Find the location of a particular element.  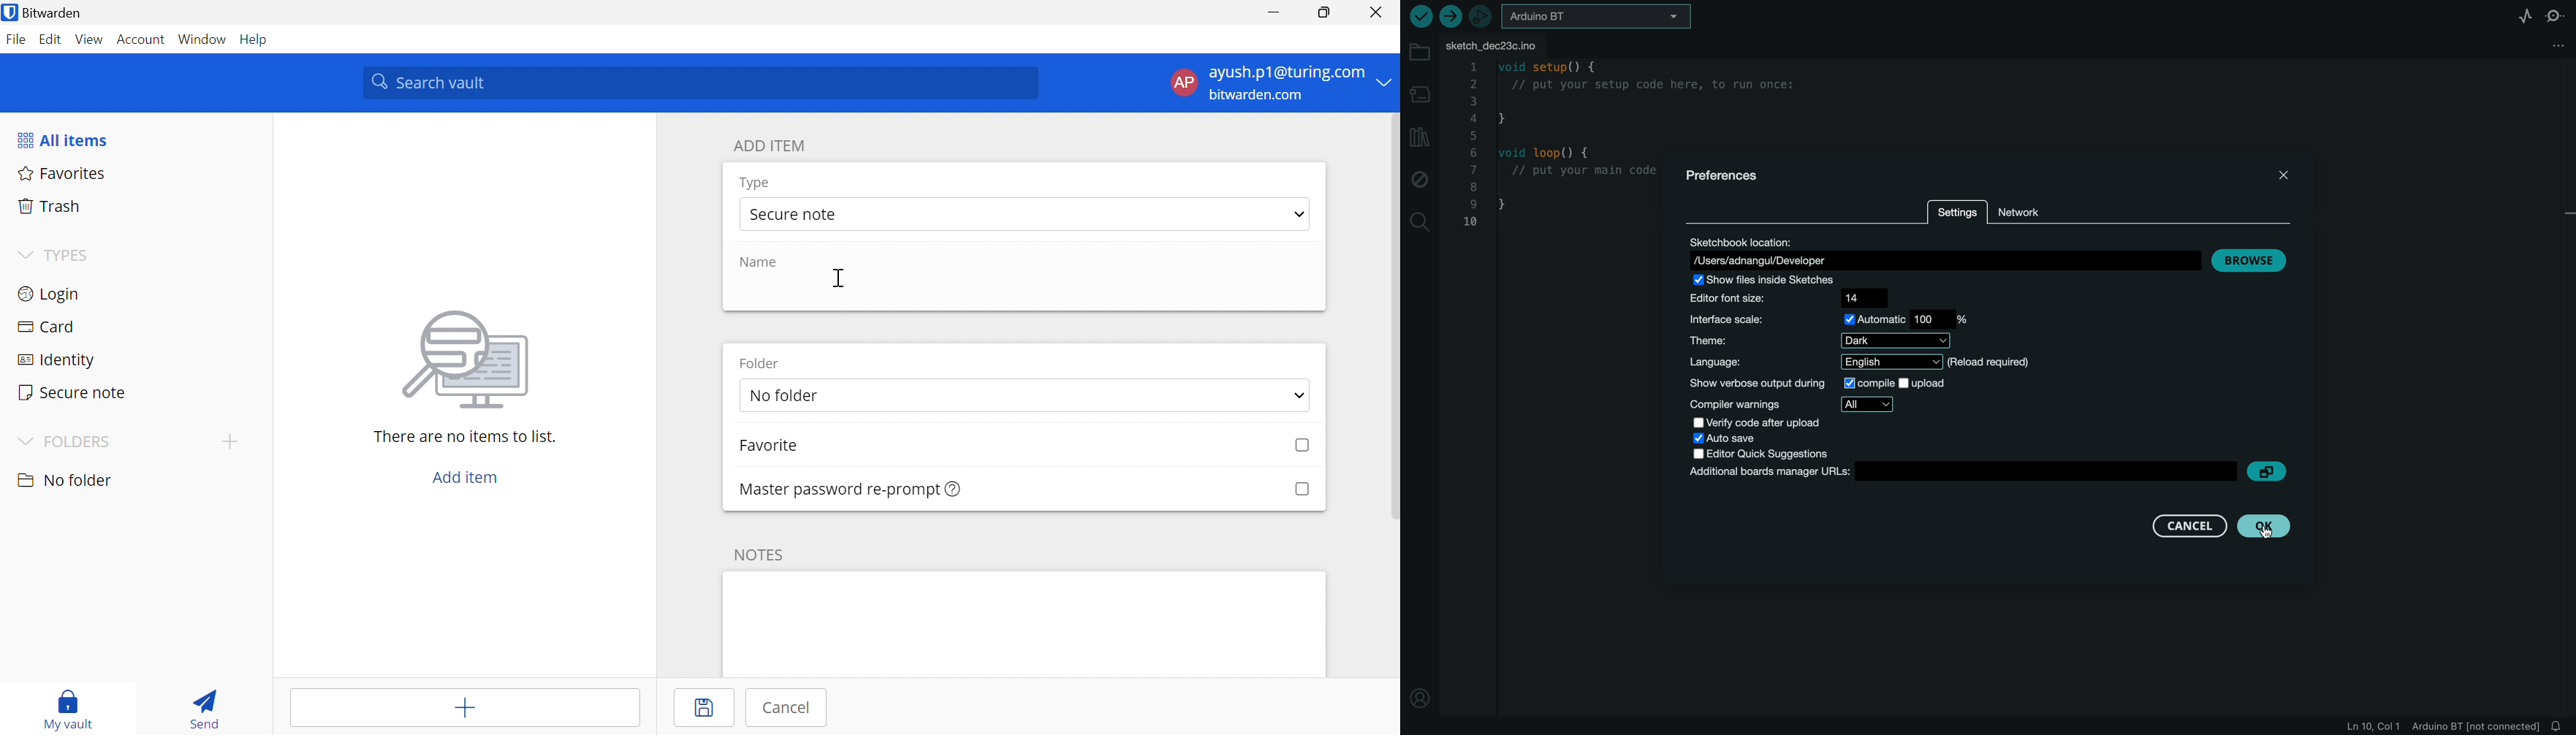

Trash is located at coordinates (50, 207).